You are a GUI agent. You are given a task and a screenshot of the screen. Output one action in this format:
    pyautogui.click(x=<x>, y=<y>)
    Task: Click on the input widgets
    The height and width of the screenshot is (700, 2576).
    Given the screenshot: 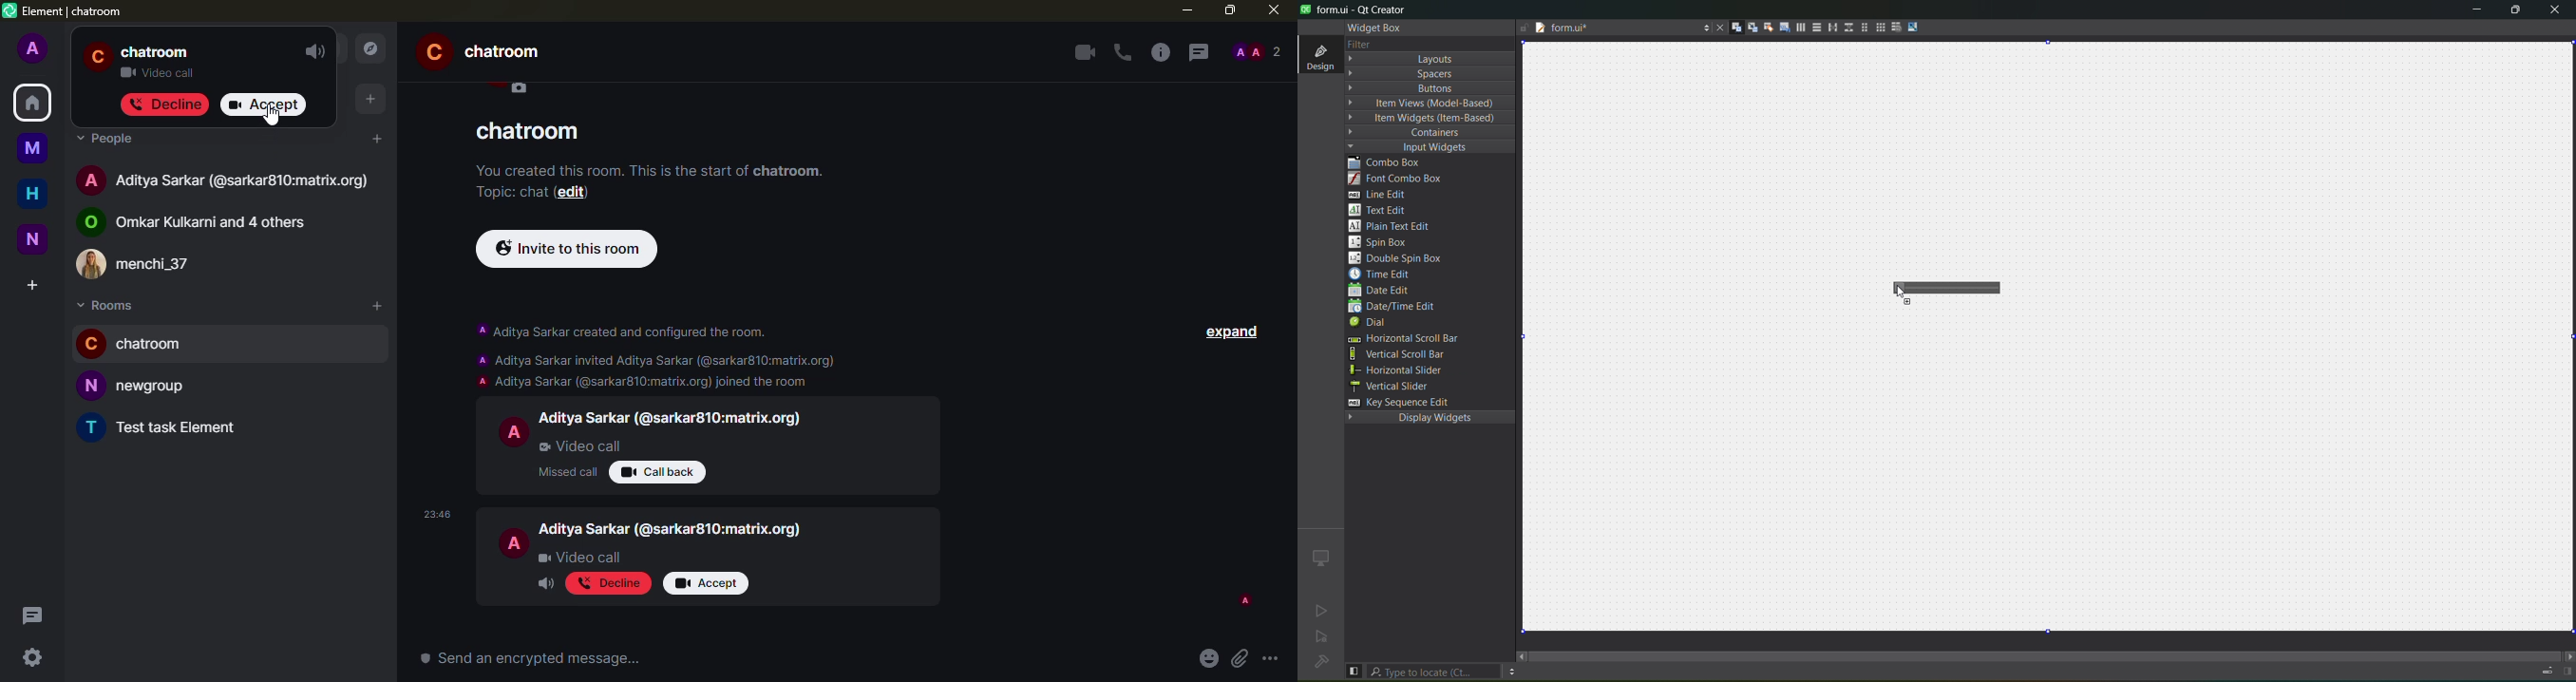 What is the action you would take?
    pyautogui.click(x=1417, y=147)
    